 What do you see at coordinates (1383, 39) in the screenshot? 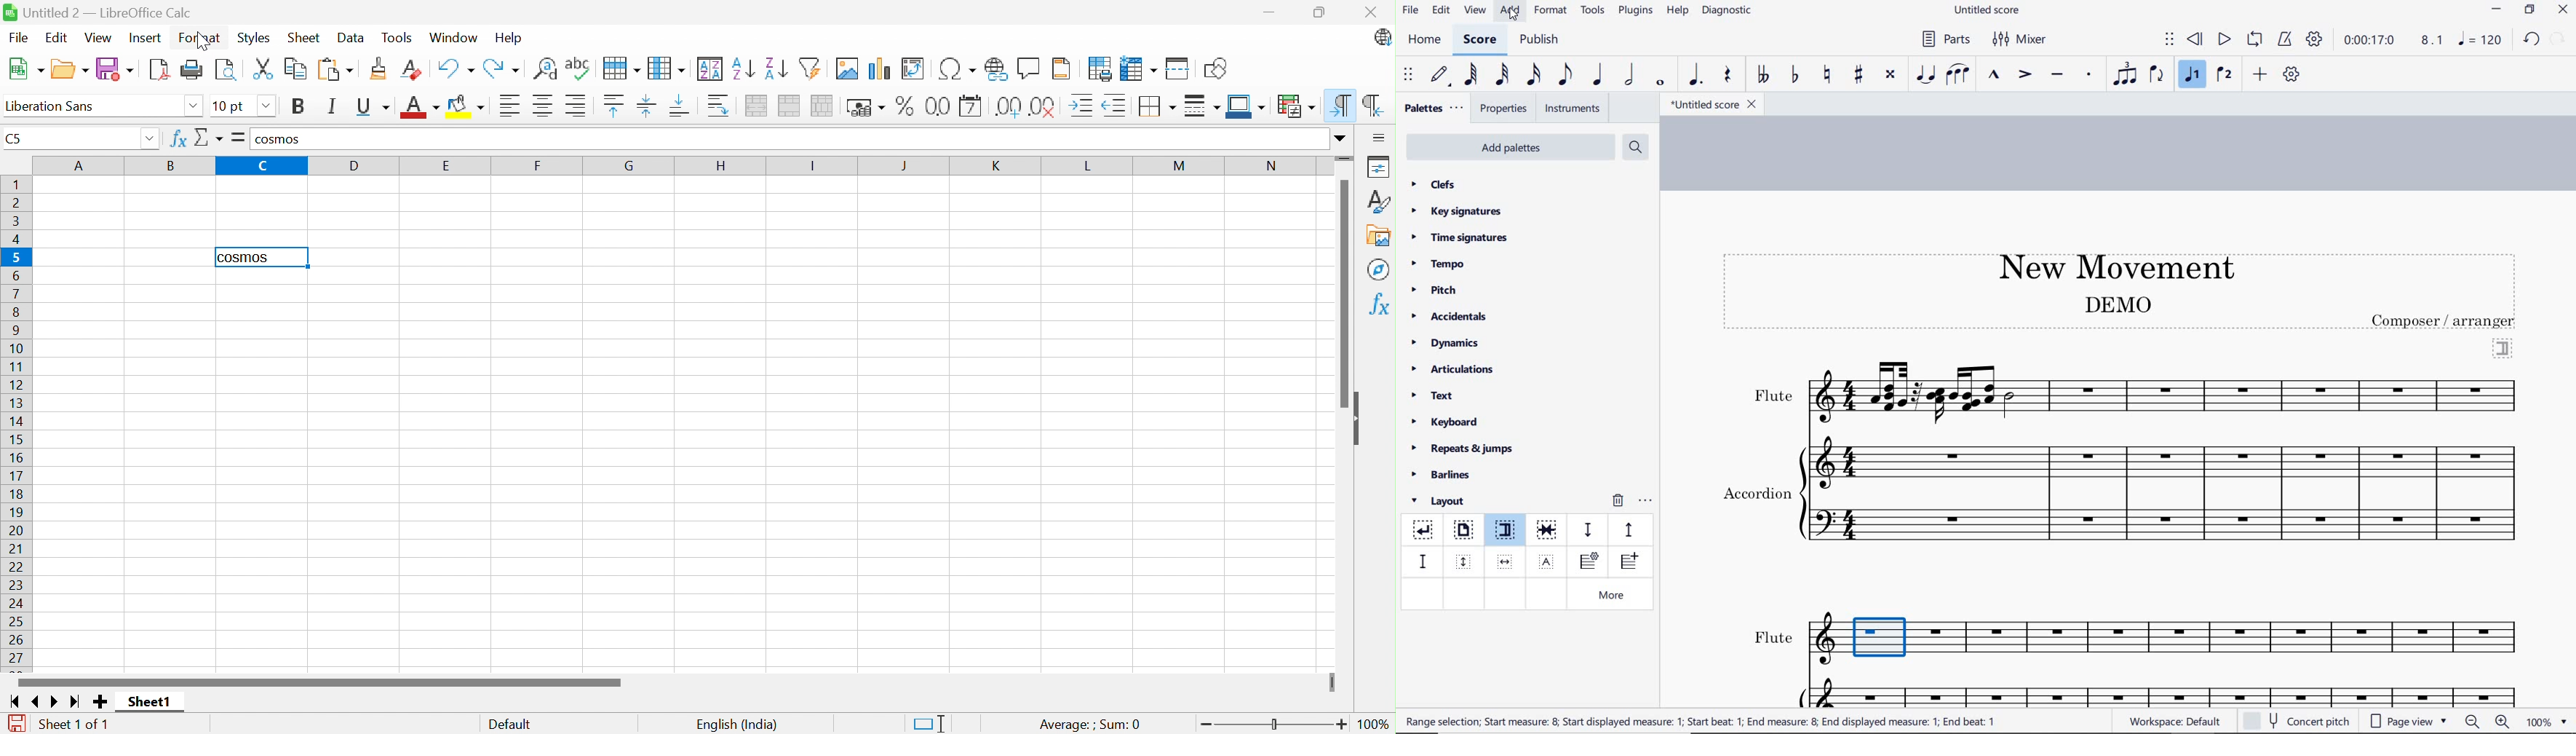
I see `LibreOffice update available` at bounding box center [1383, 39].